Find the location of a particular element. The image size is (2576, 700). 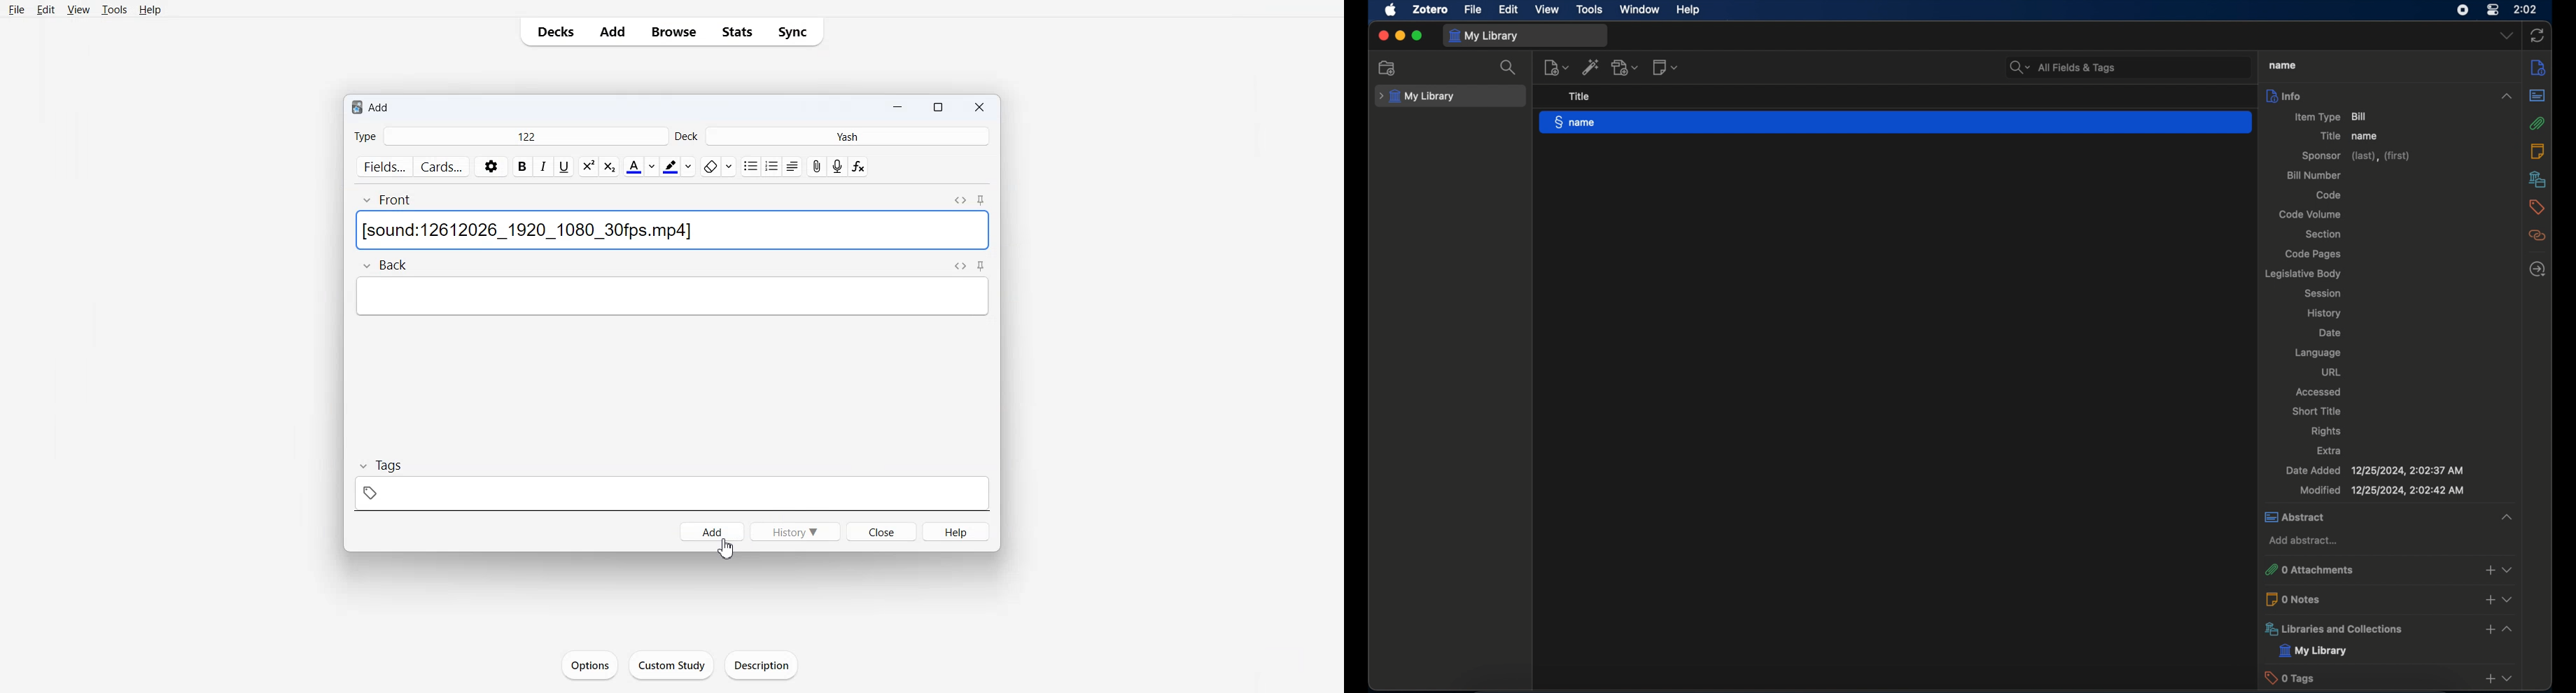

Superscript is located at coordinates (610, 167).